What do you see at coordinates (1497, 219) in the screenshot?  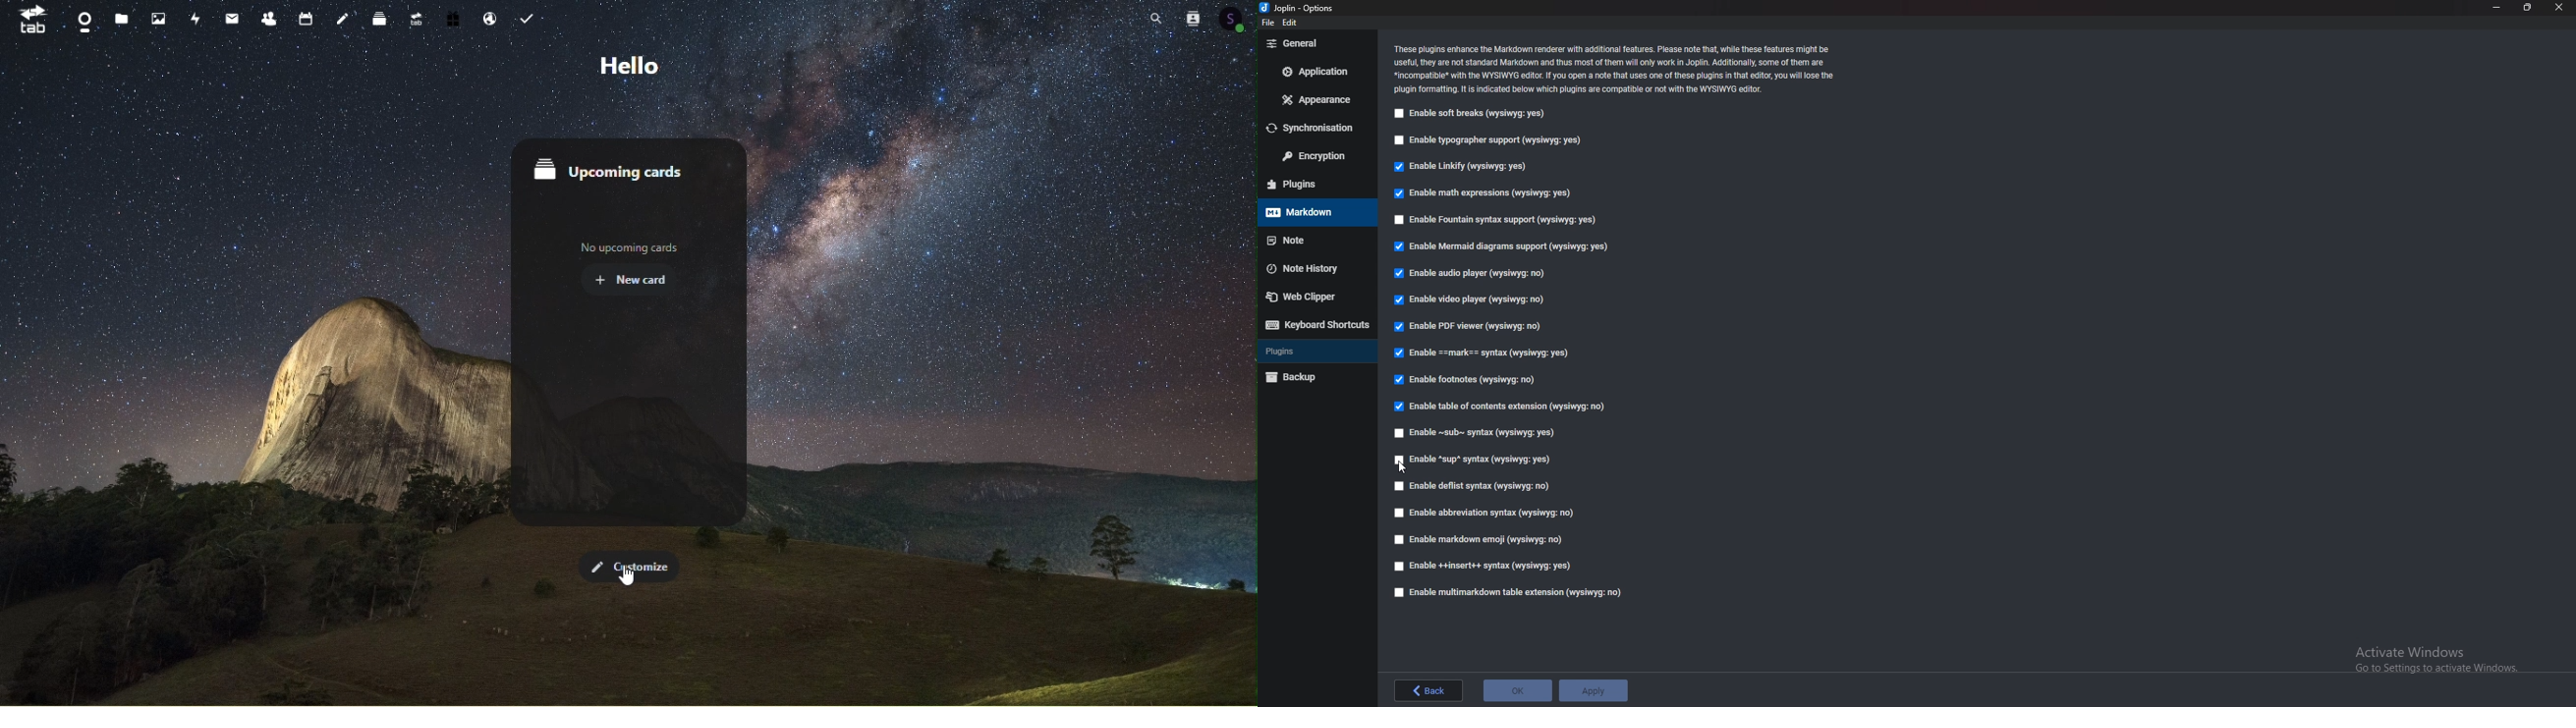 I see `Enable Fountain syntax support (Wysiwyg: yes)` at bounding box center [1497, 219].